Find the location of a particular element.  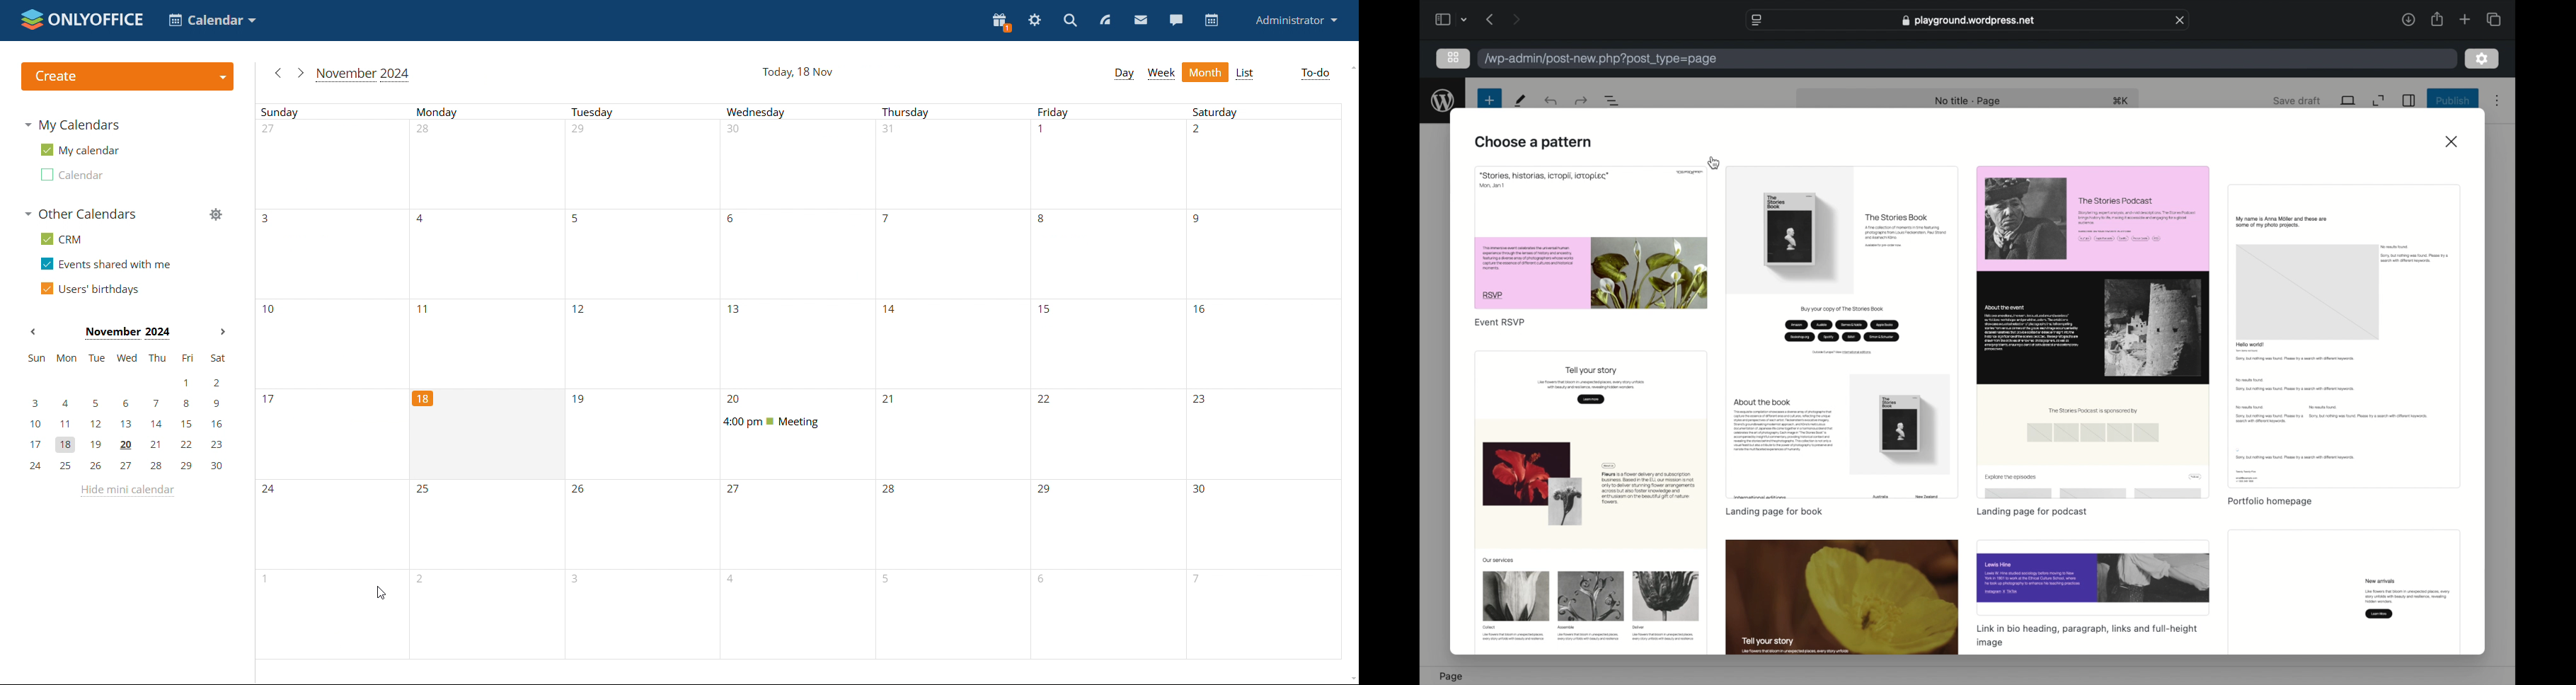

previous is located at coordinates (1489, 19).